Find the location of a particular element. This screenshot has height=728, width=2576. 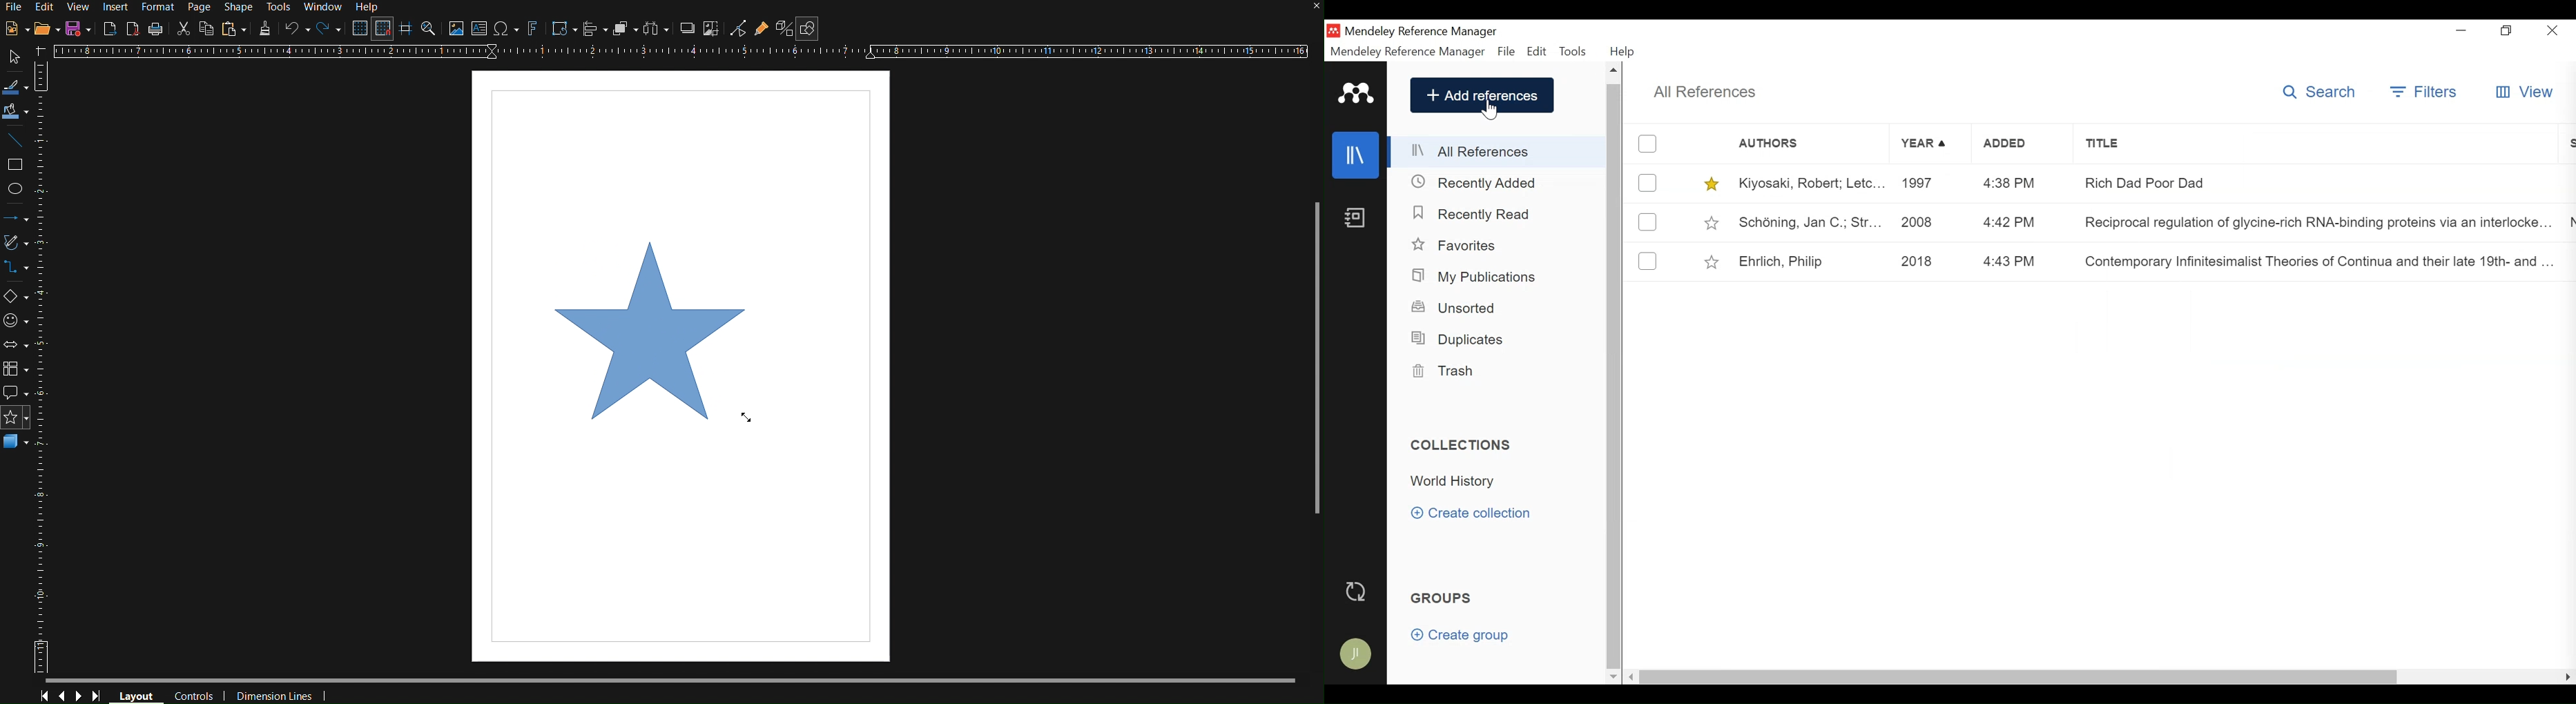

2008 is located at coordinates (1921, 222).